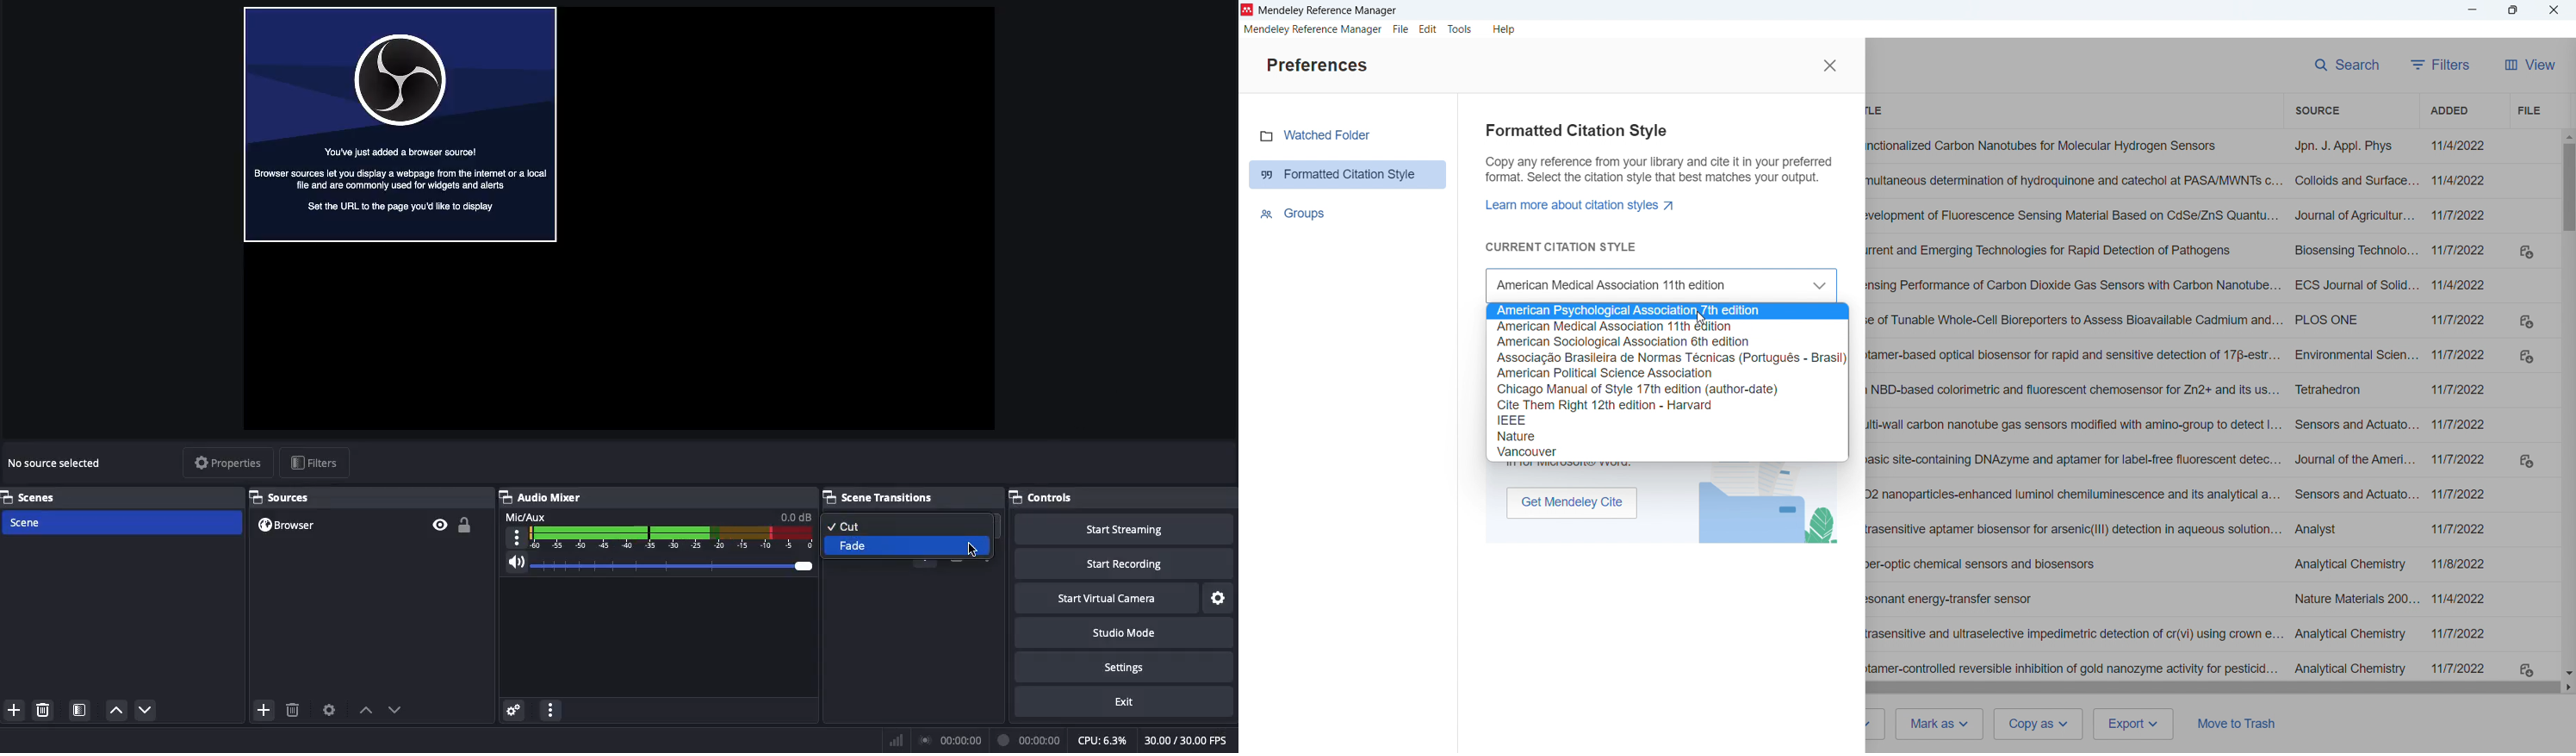 The image size is (2576, 756). Describe the element at coordinates (1660, 156) in the screenshot. I see `Formatted citation style ` at that location.